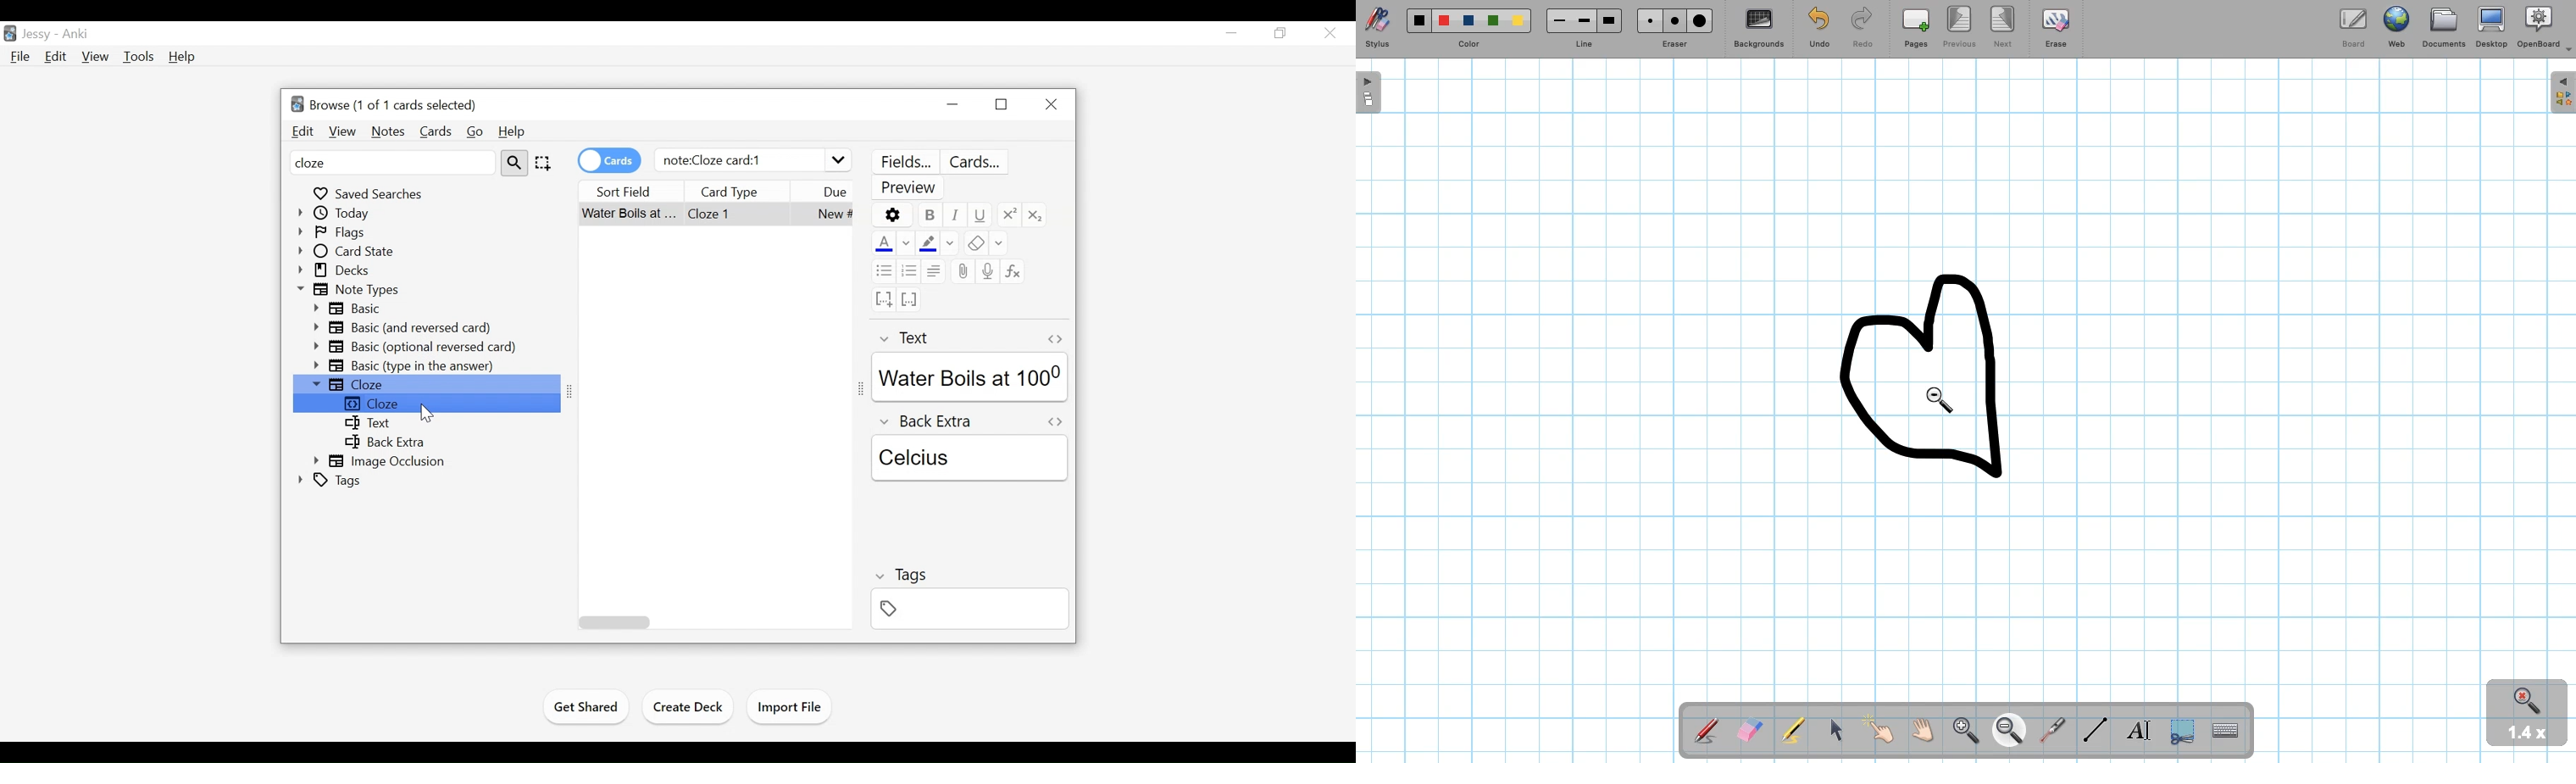 The height and width of the screenshot is (784, 2576). I want to click on Go, so click(476, 131).